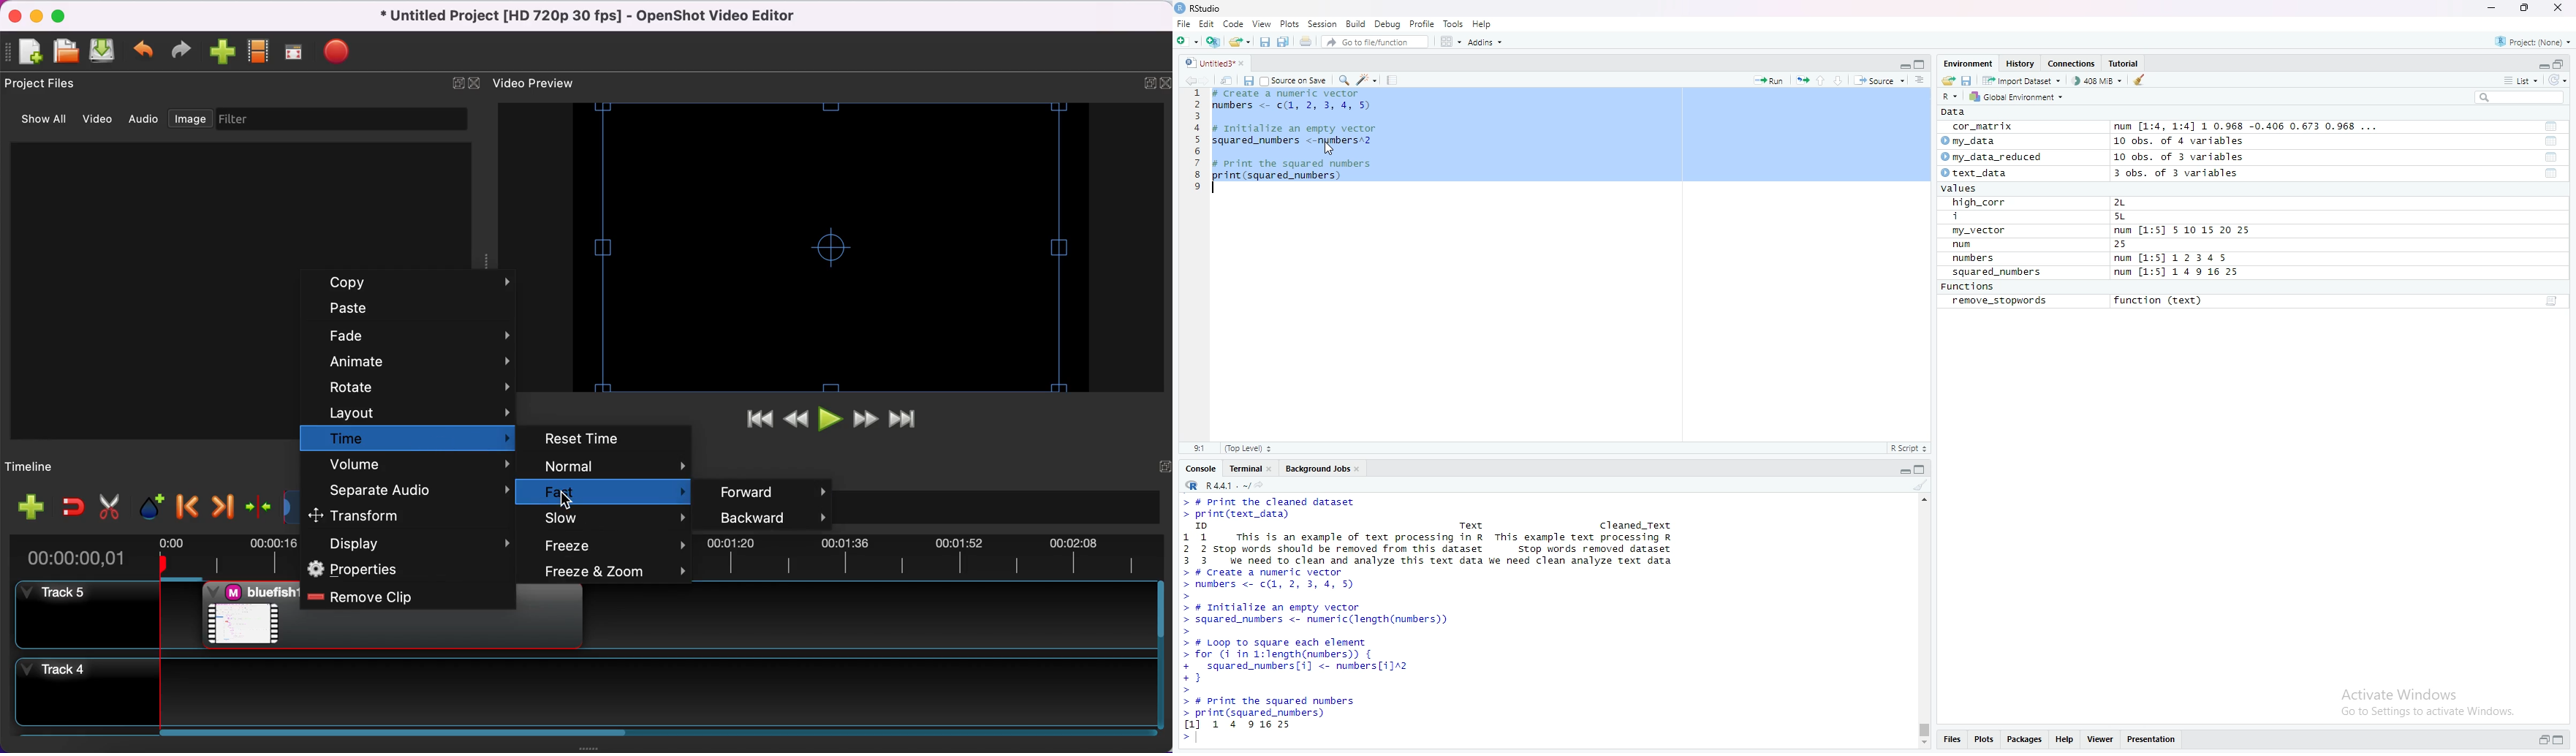 The image size is (2576, 756). What do you see at coordinates (105, 52) in the screenshot?
I see `save file` at bounding box center [105, 52].